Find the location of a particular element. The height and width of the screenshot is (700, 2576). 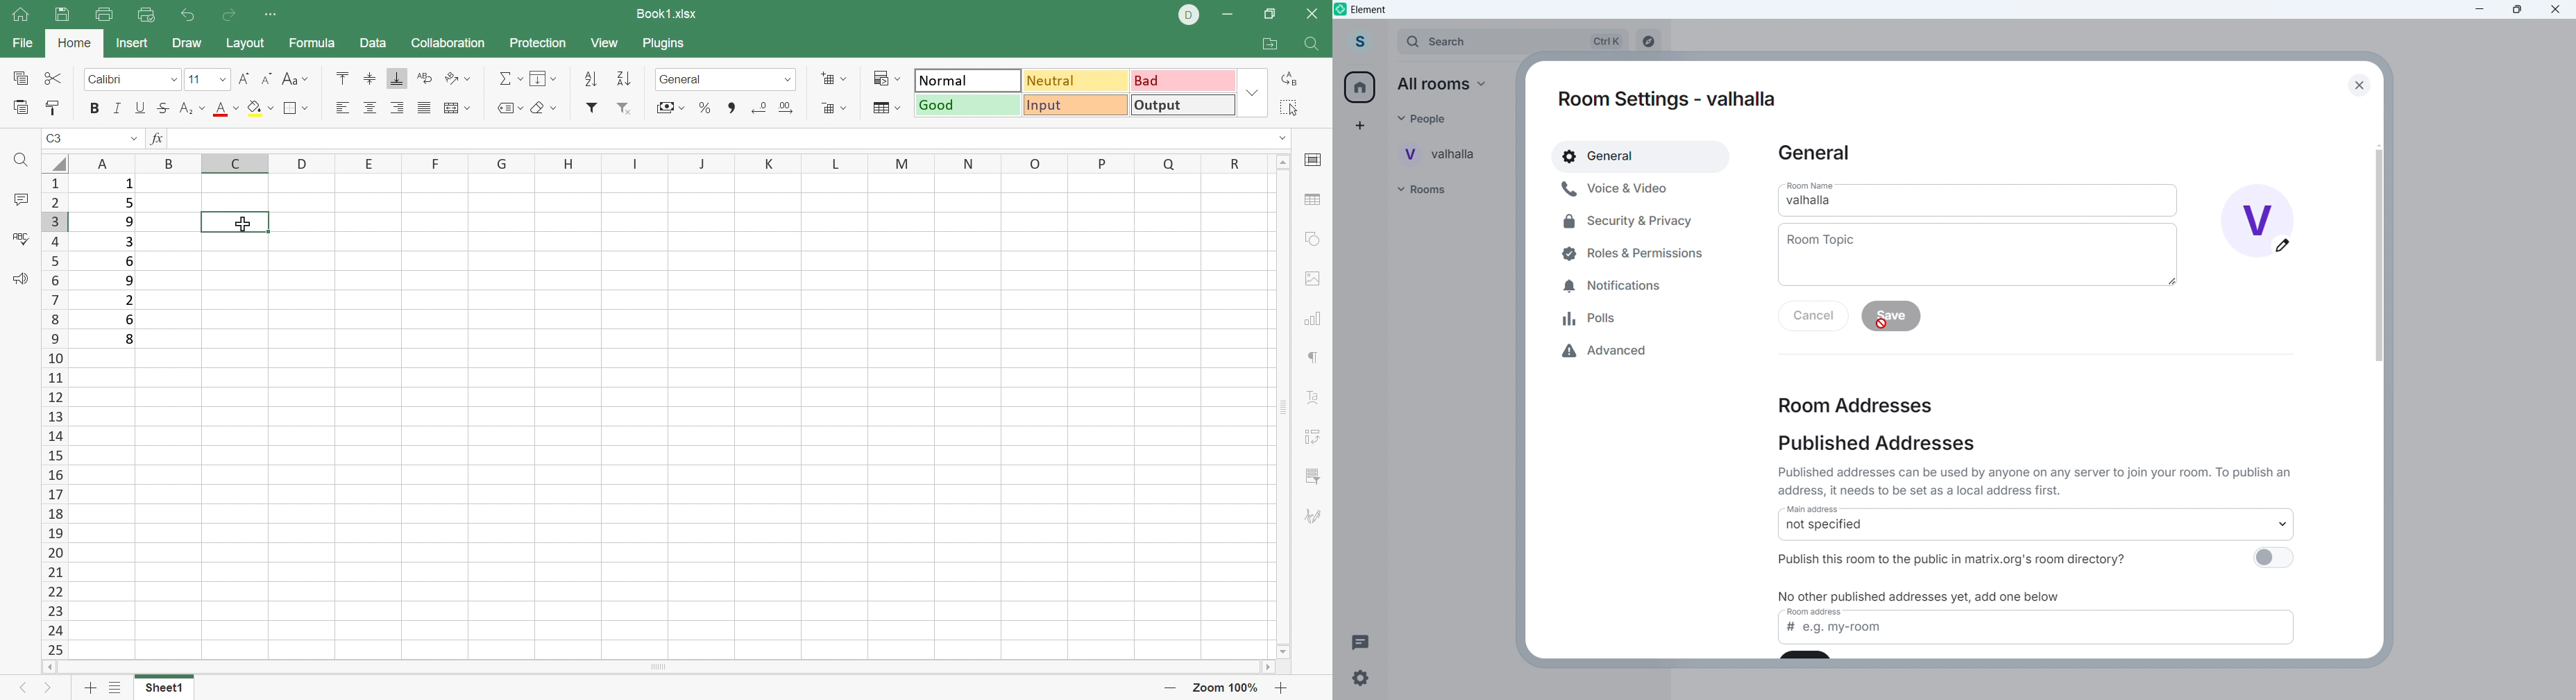

name changed- valhalla is located at coordinates (1740, 100).